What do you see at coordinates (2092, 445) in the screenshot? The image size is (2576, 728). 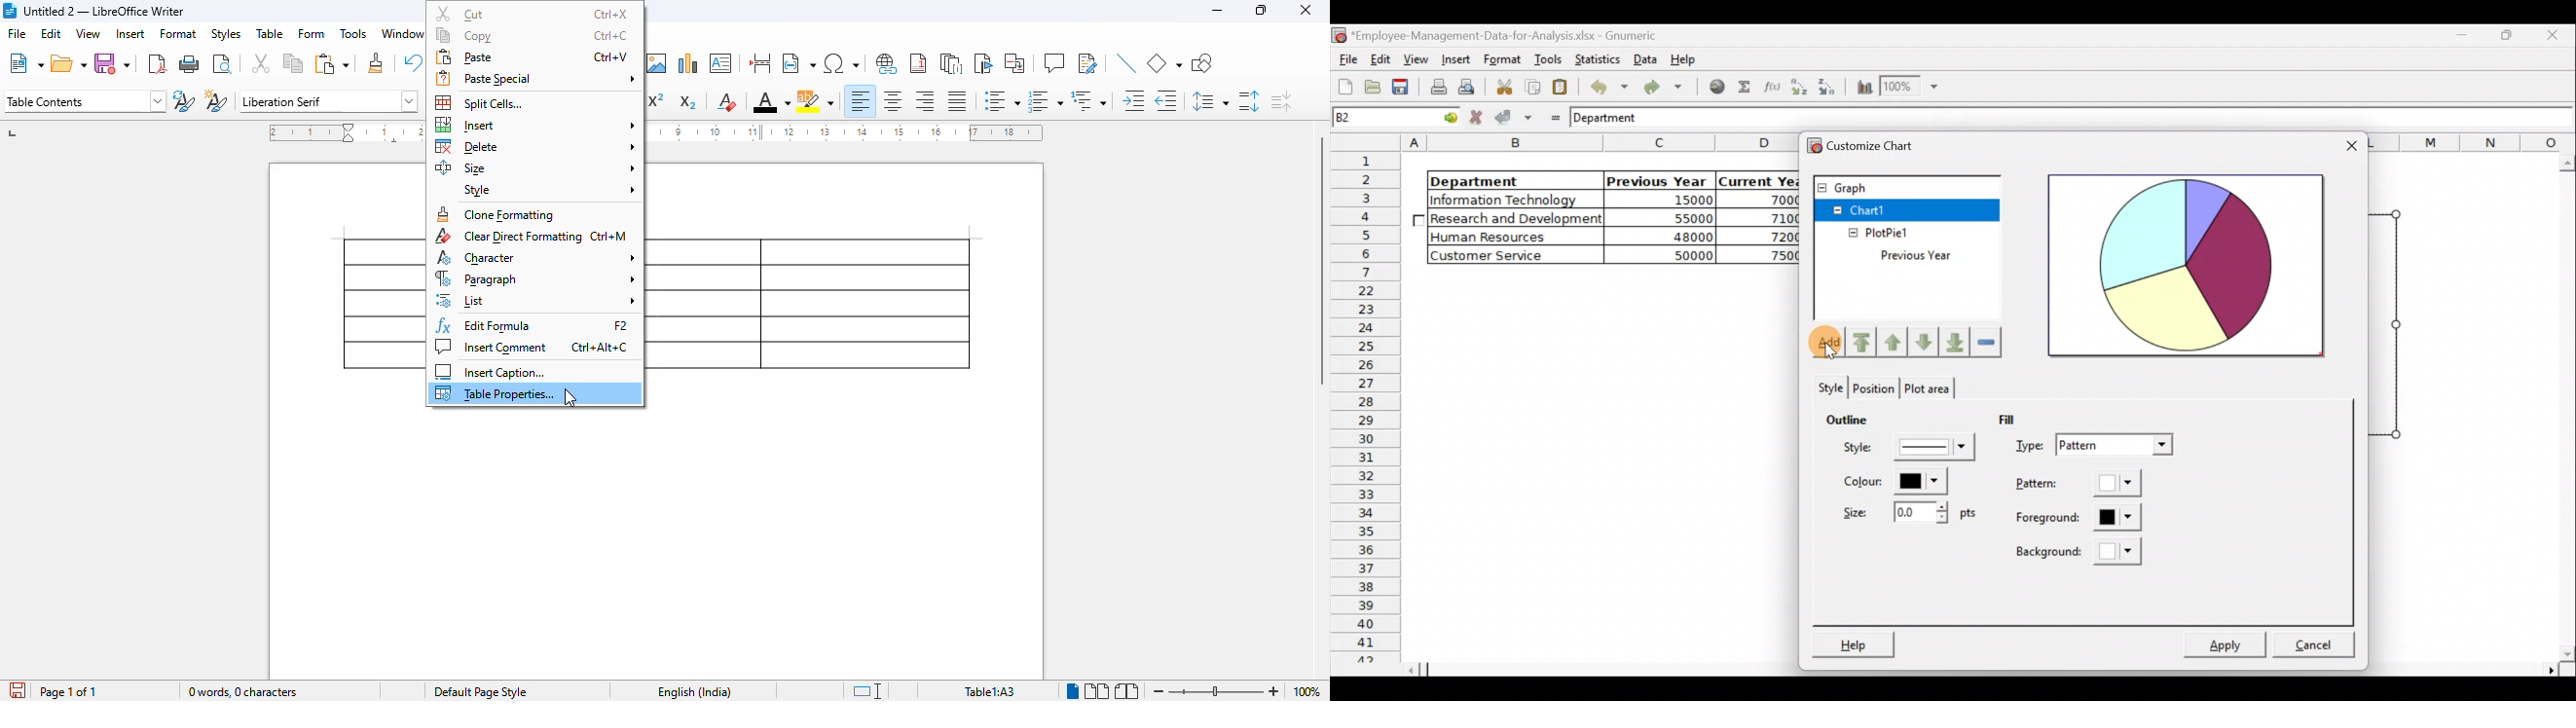 I see `Type` at bounding box center [2092, 445].